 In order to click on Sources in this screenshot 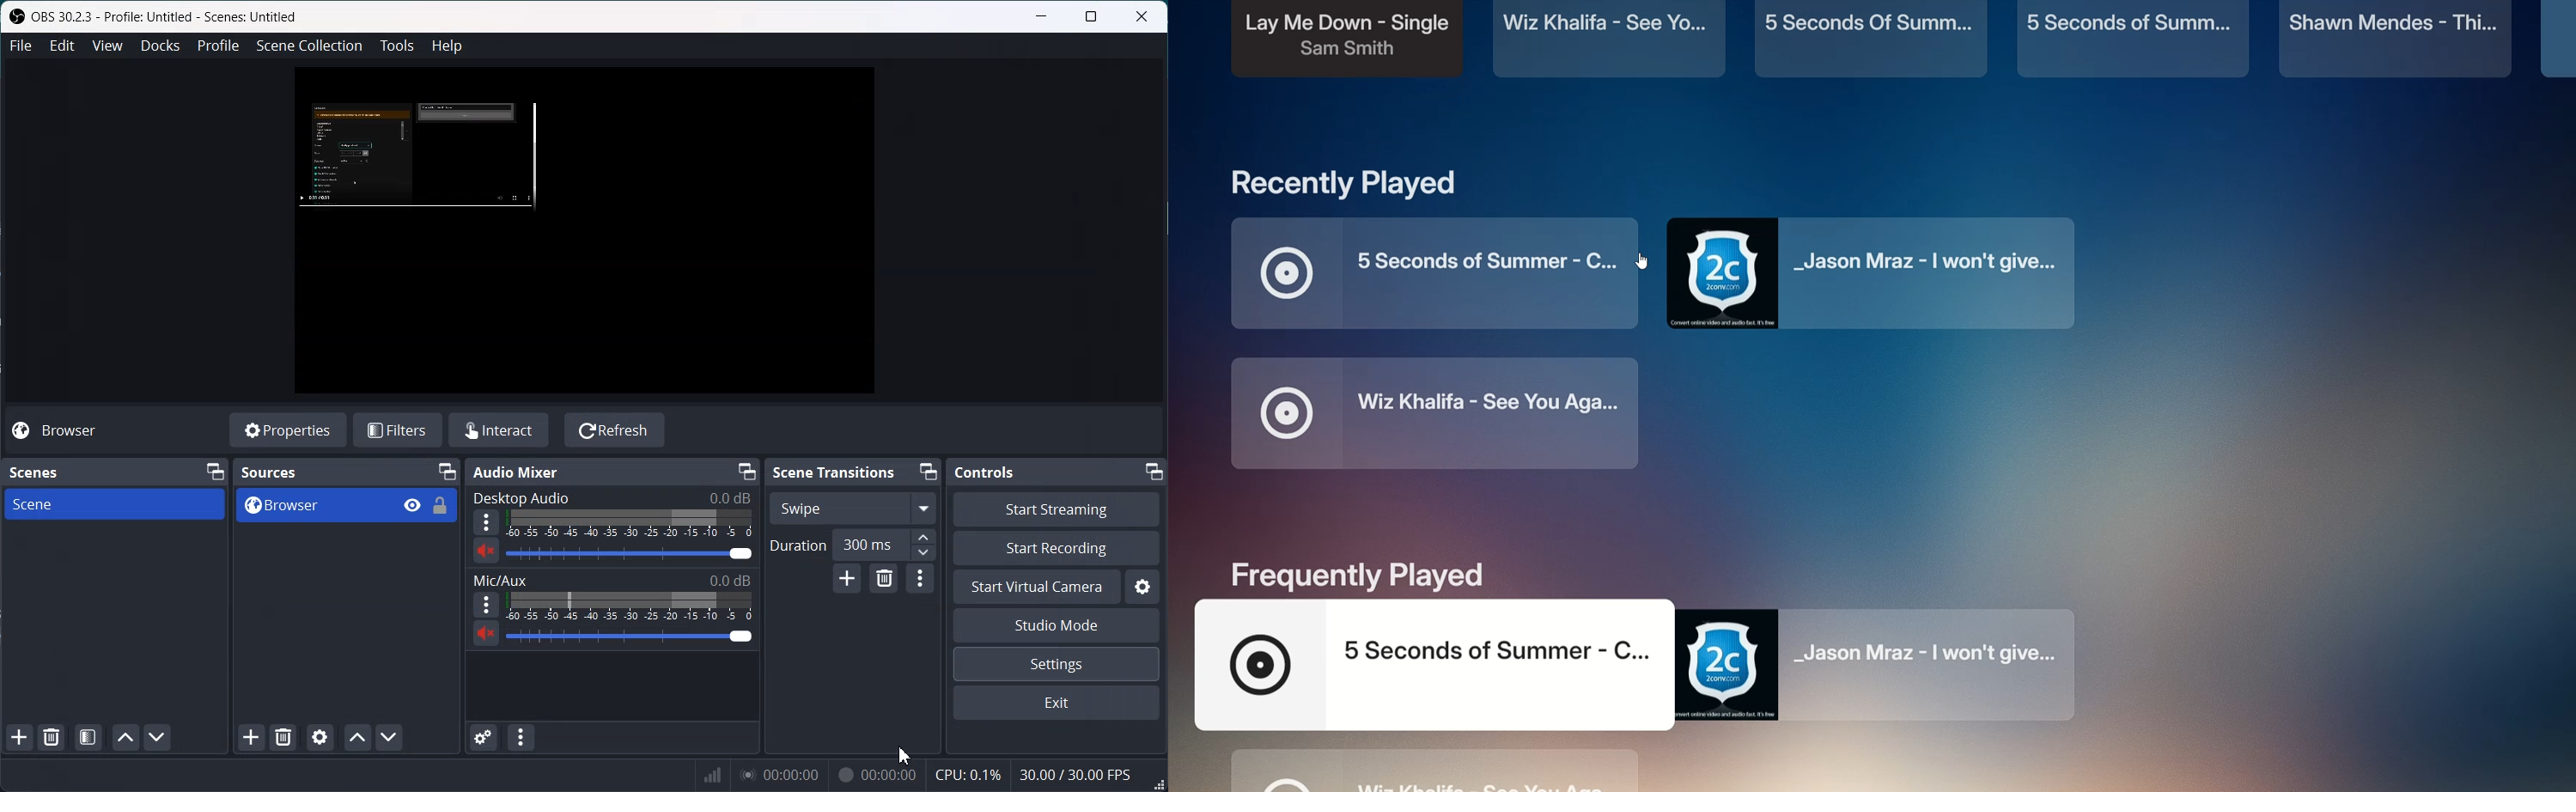, I will do `click(271, 472)`.